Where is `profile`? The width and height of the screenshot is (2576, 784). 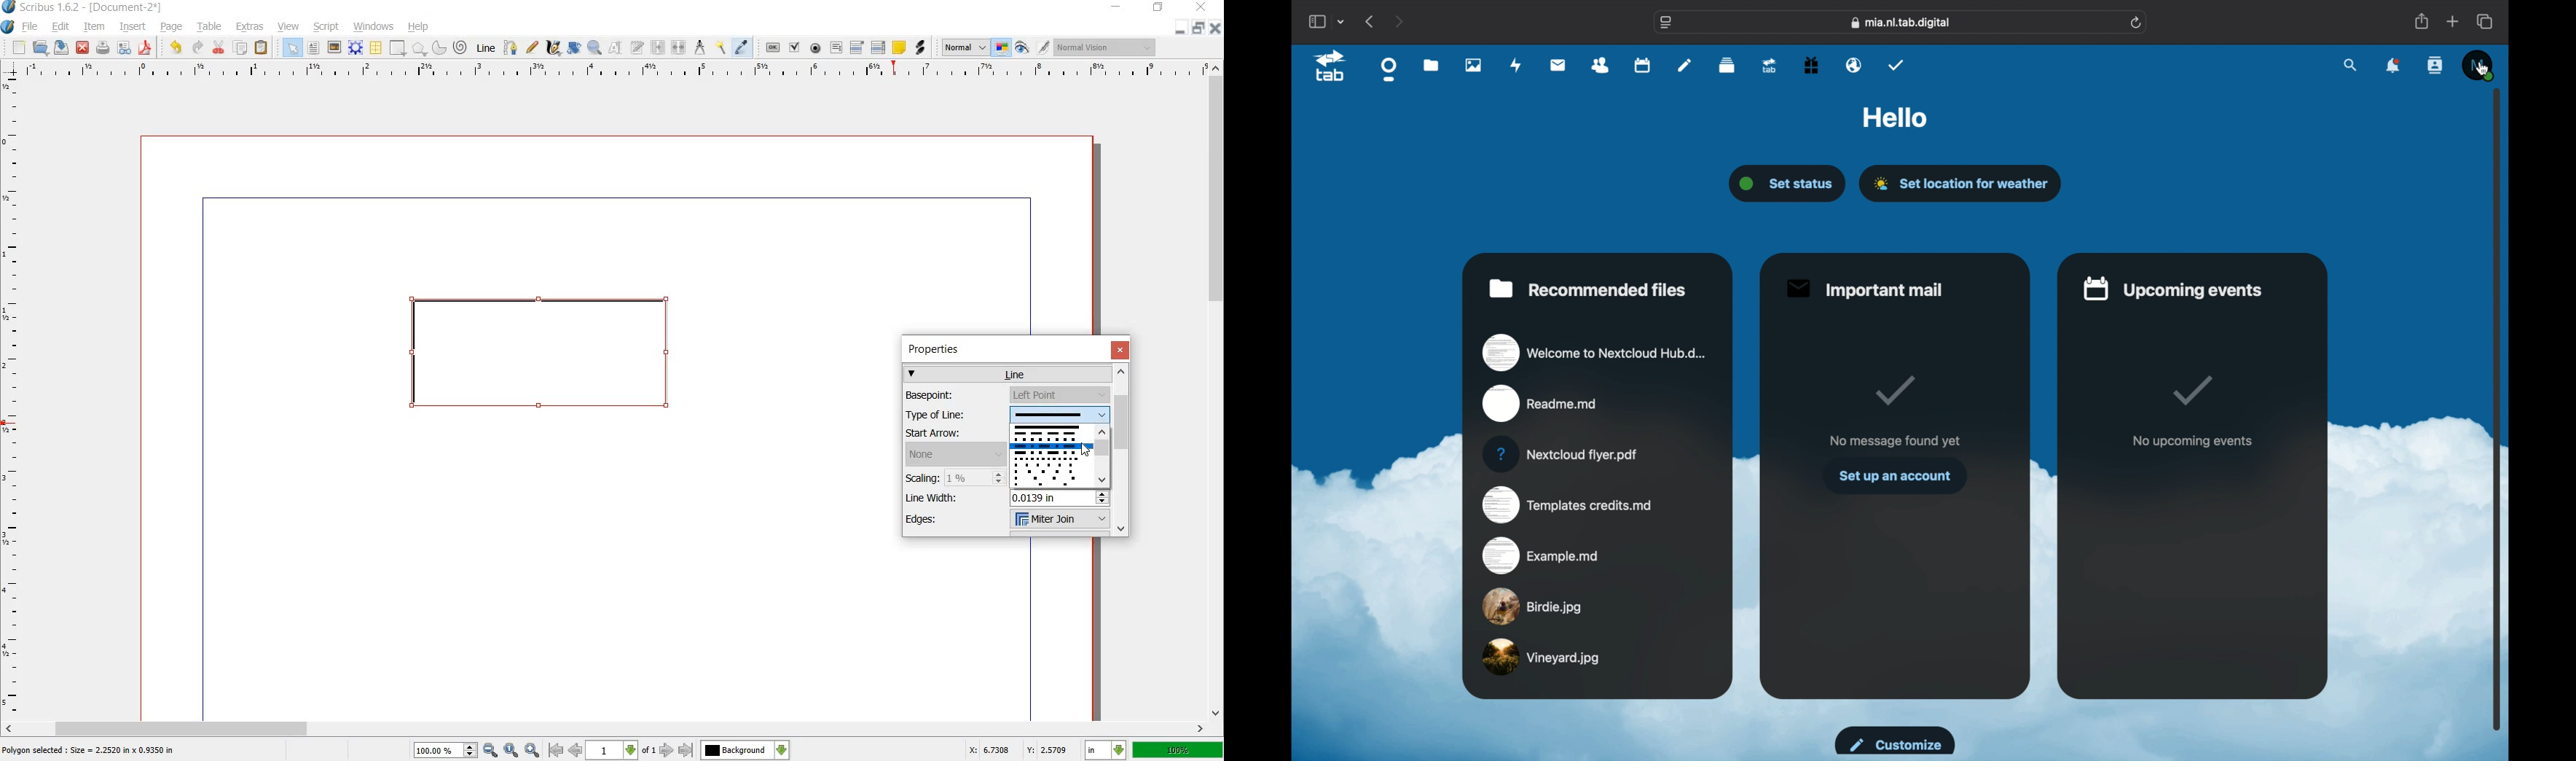
profile is located at coordinates (2477, 63).